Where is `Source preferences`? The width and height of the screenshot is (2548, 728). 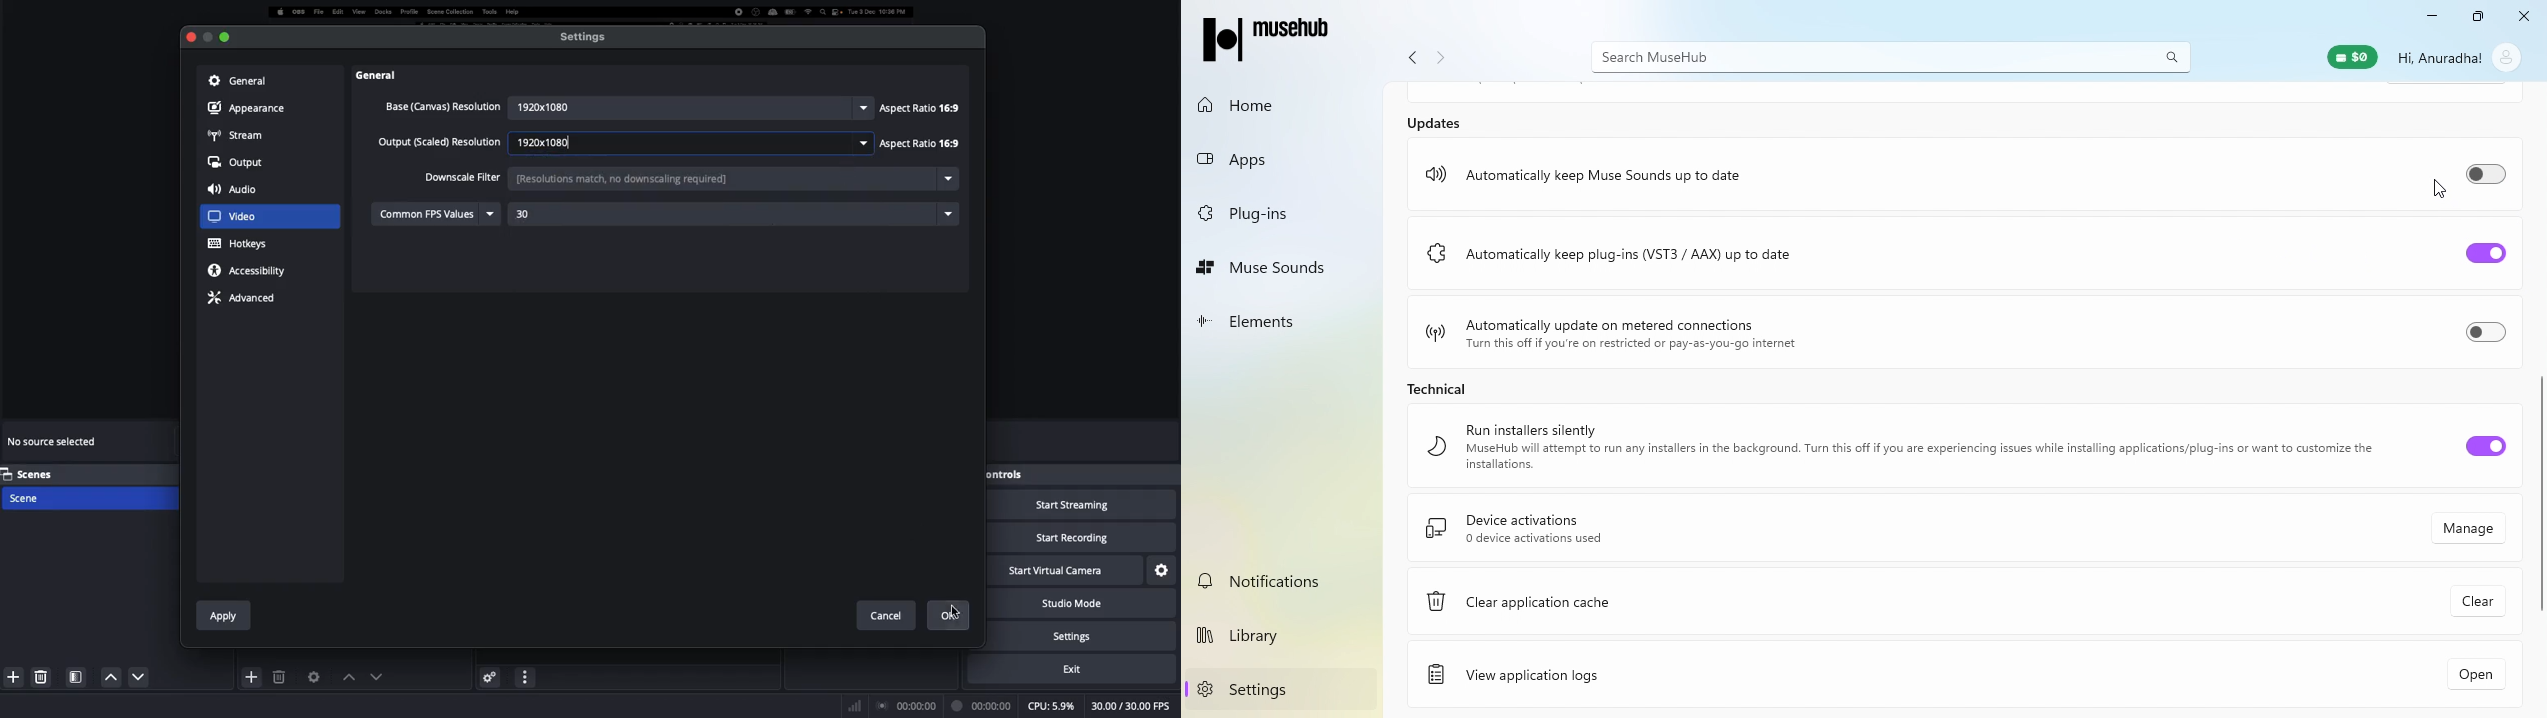
Source preferences is located at coordinates (312, 677).